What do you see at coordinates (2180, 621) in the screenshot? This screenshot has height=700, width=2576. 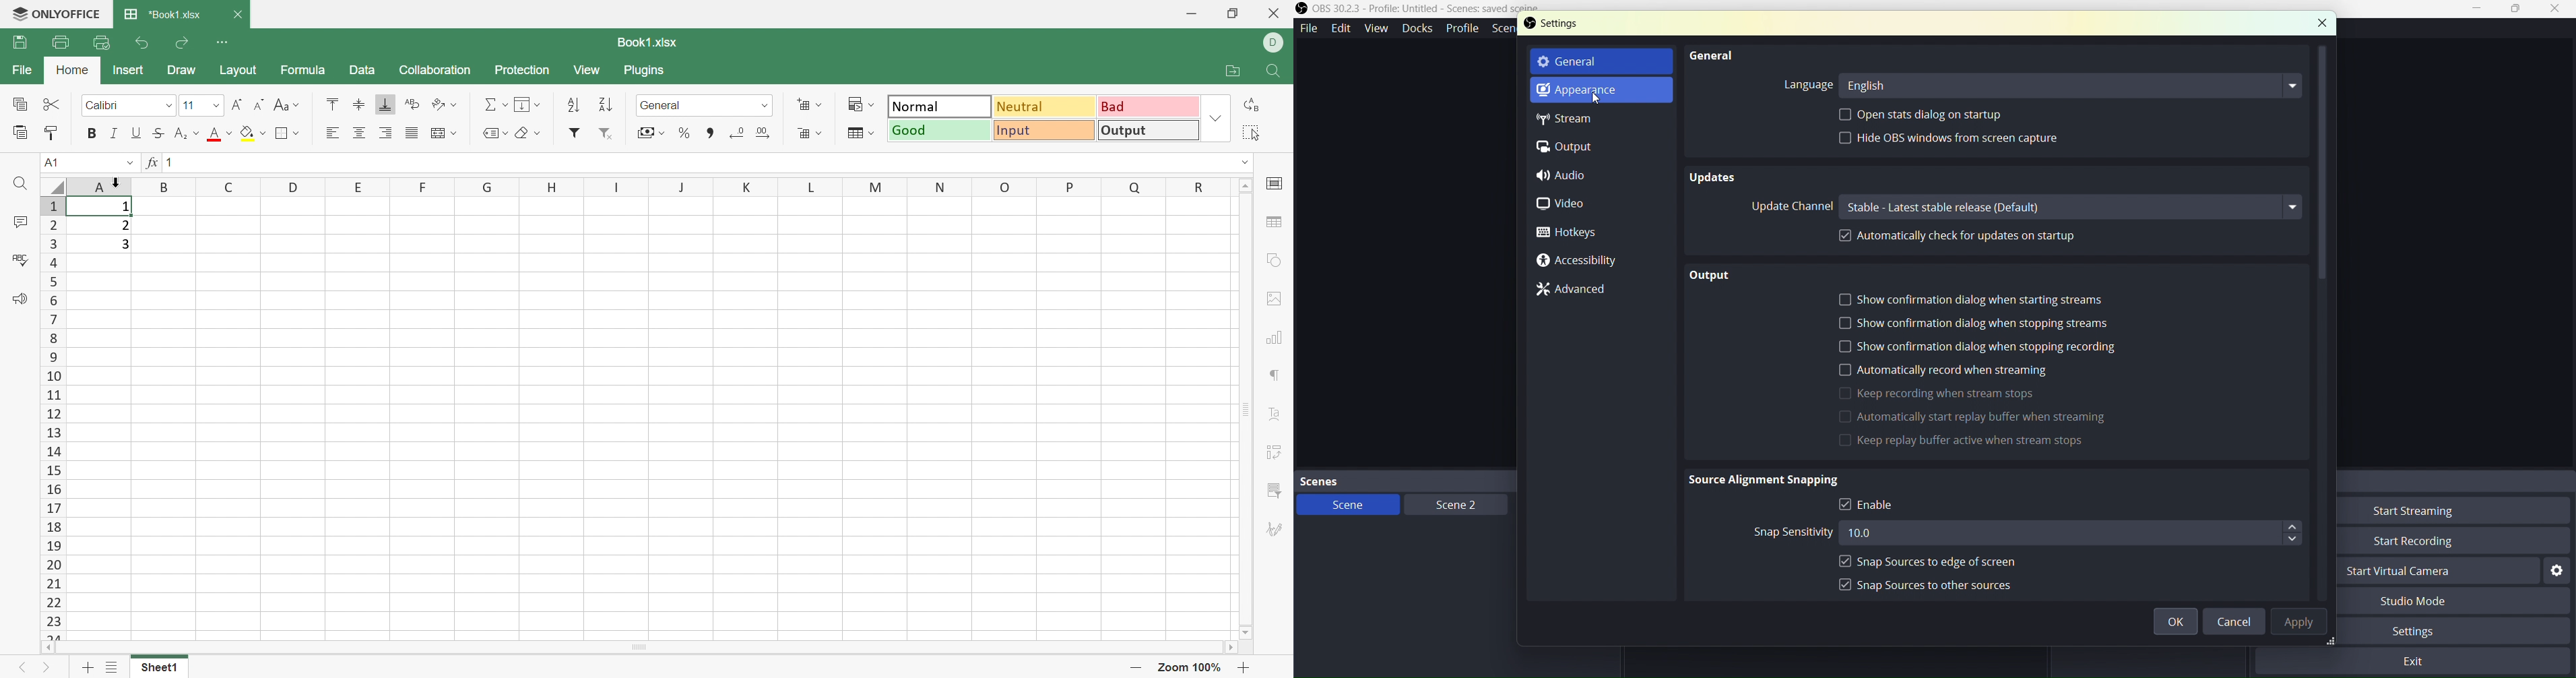 I see `ok` at bounding box center [2180, 621].